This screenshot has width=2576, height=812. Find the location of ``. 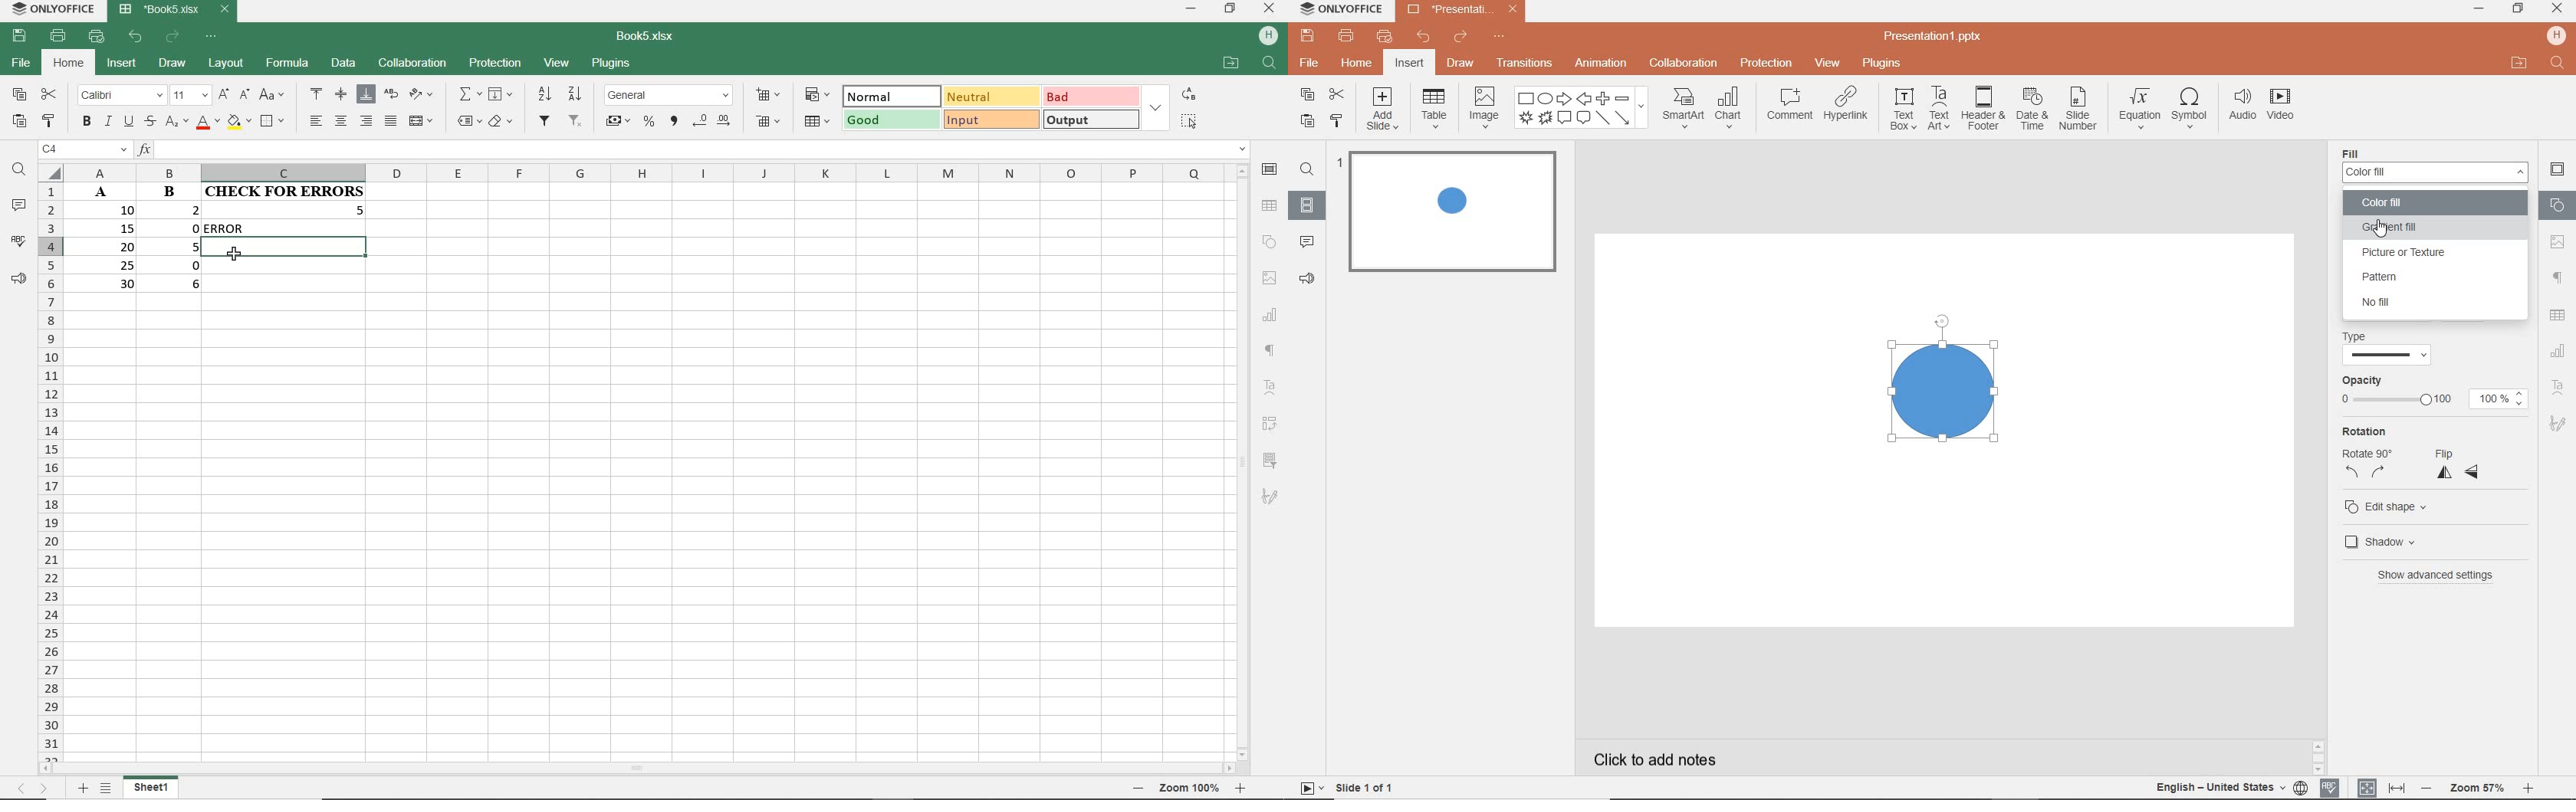

 is located at coordinates (1273, 313).